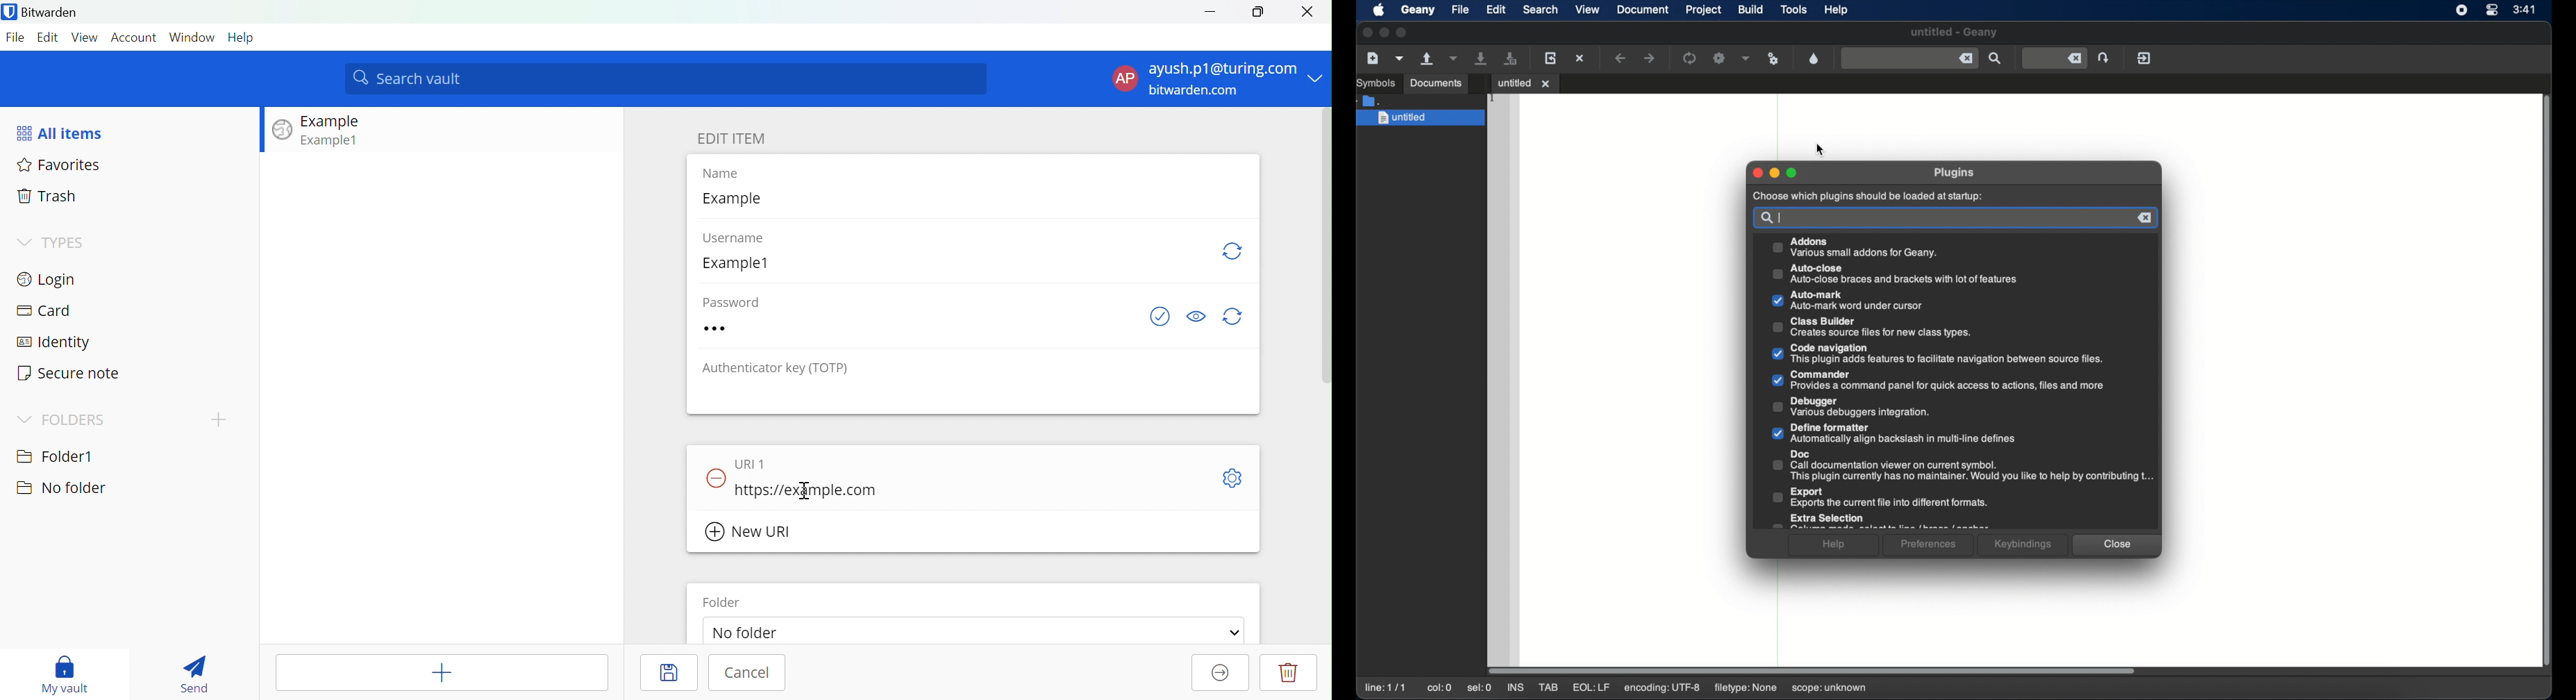  What do you see at coordinates (1125, 79) in the screenshot?
I see `AP` at bounding box center [1125, 79].